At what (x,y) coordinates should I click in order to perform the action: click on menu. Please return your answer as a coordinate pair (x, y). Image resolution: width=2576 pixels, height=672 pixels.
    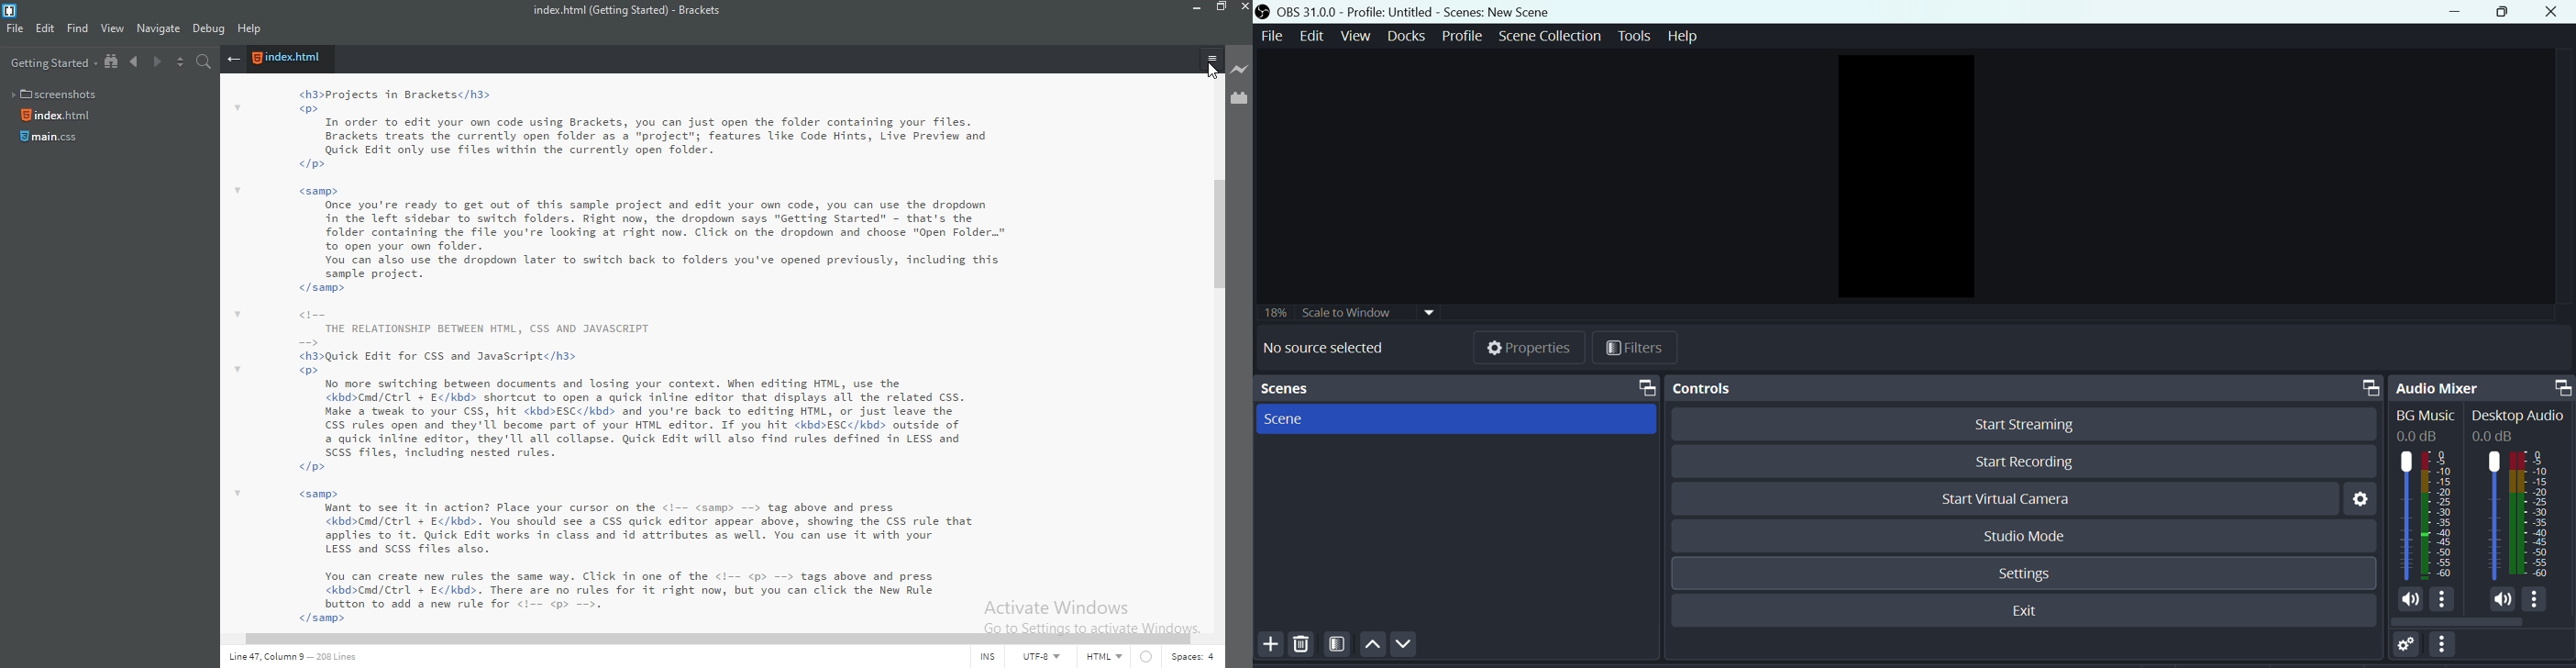
    Looking at the image, I should click on (1211, 61).